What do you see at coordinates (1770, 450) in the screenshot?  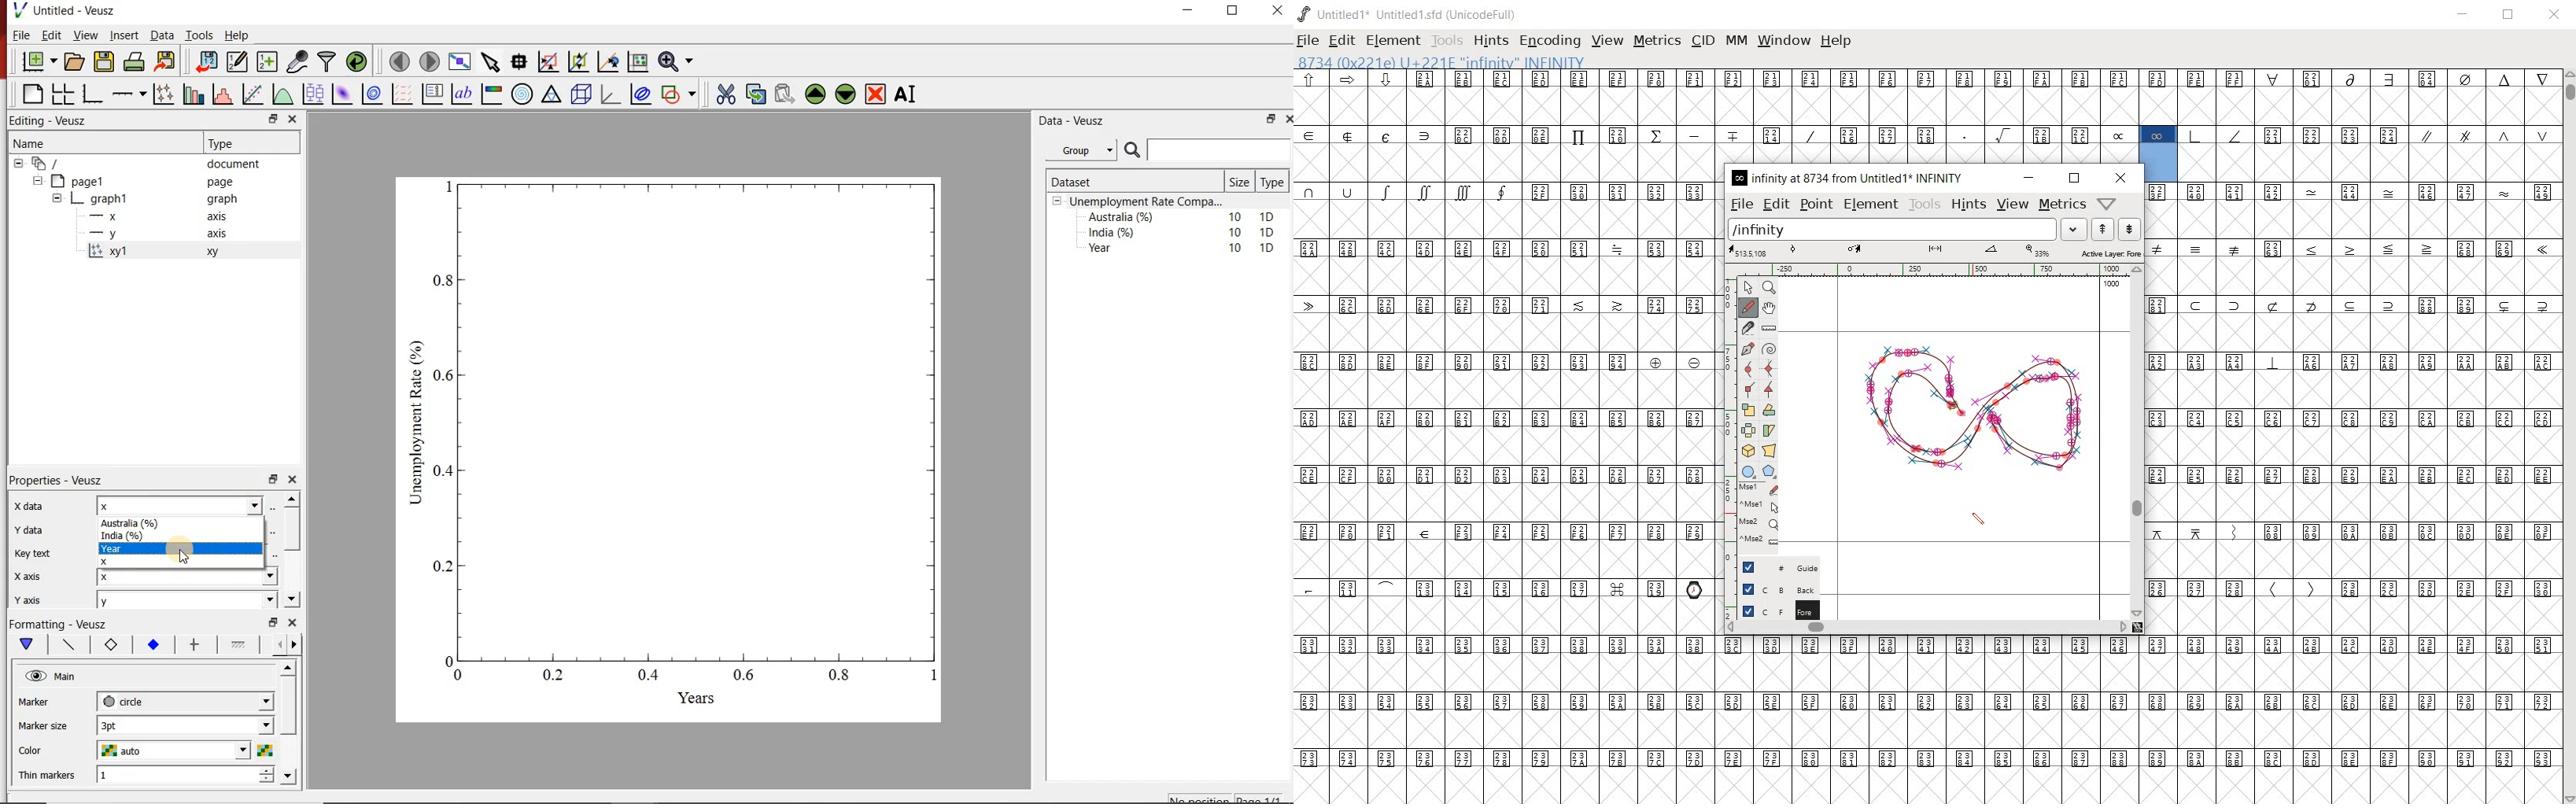 I see `perform a perspective transformation on the selection` at bounding box center [1770, 450].